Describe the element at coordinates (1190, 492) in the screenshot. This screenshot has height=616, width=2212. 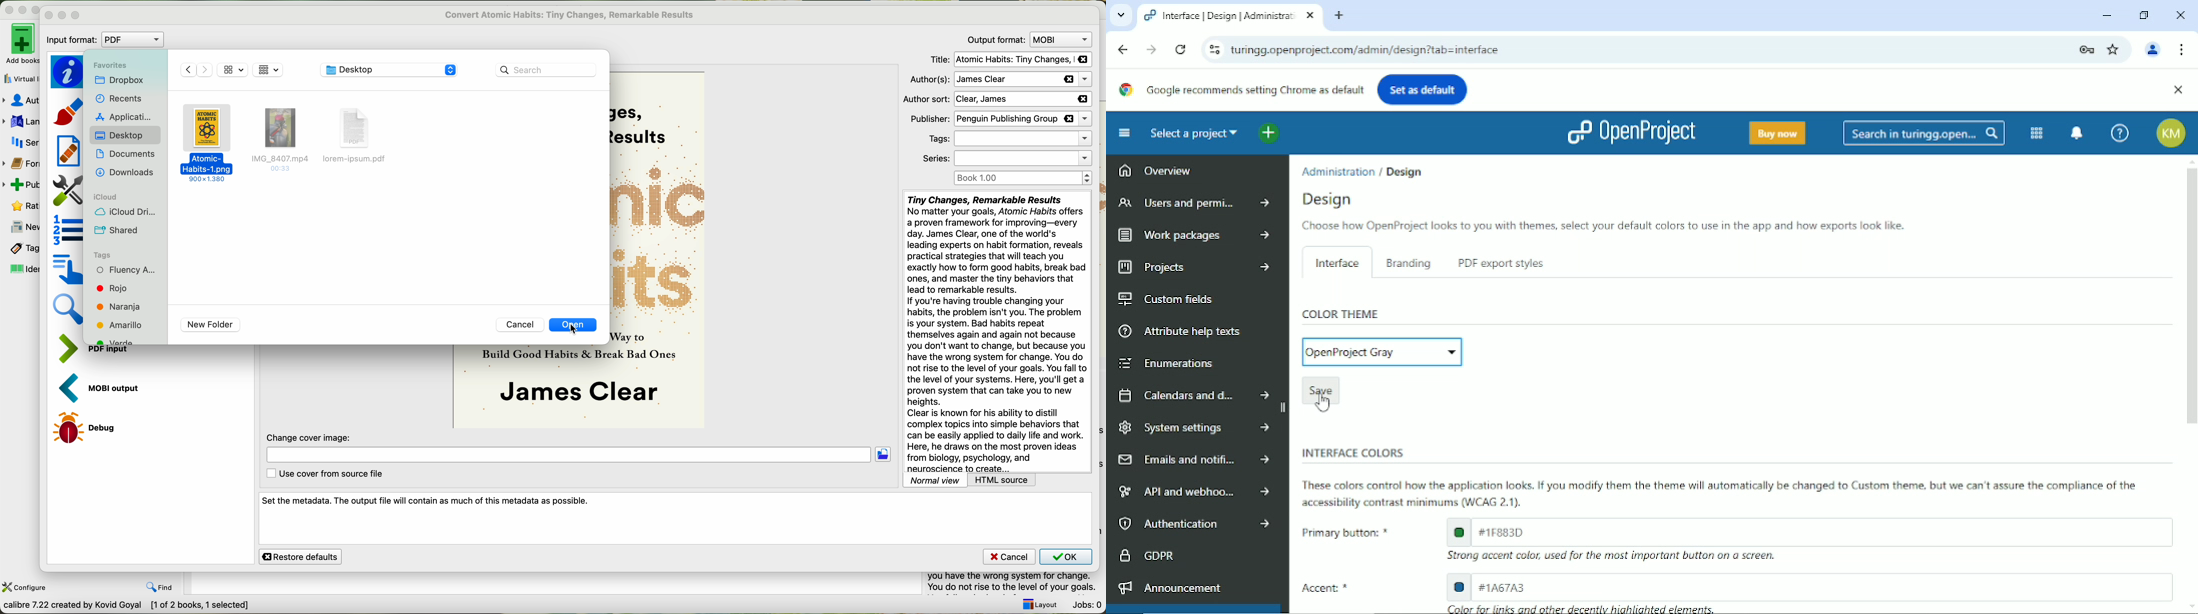
I see `API and webhooks` at that location.